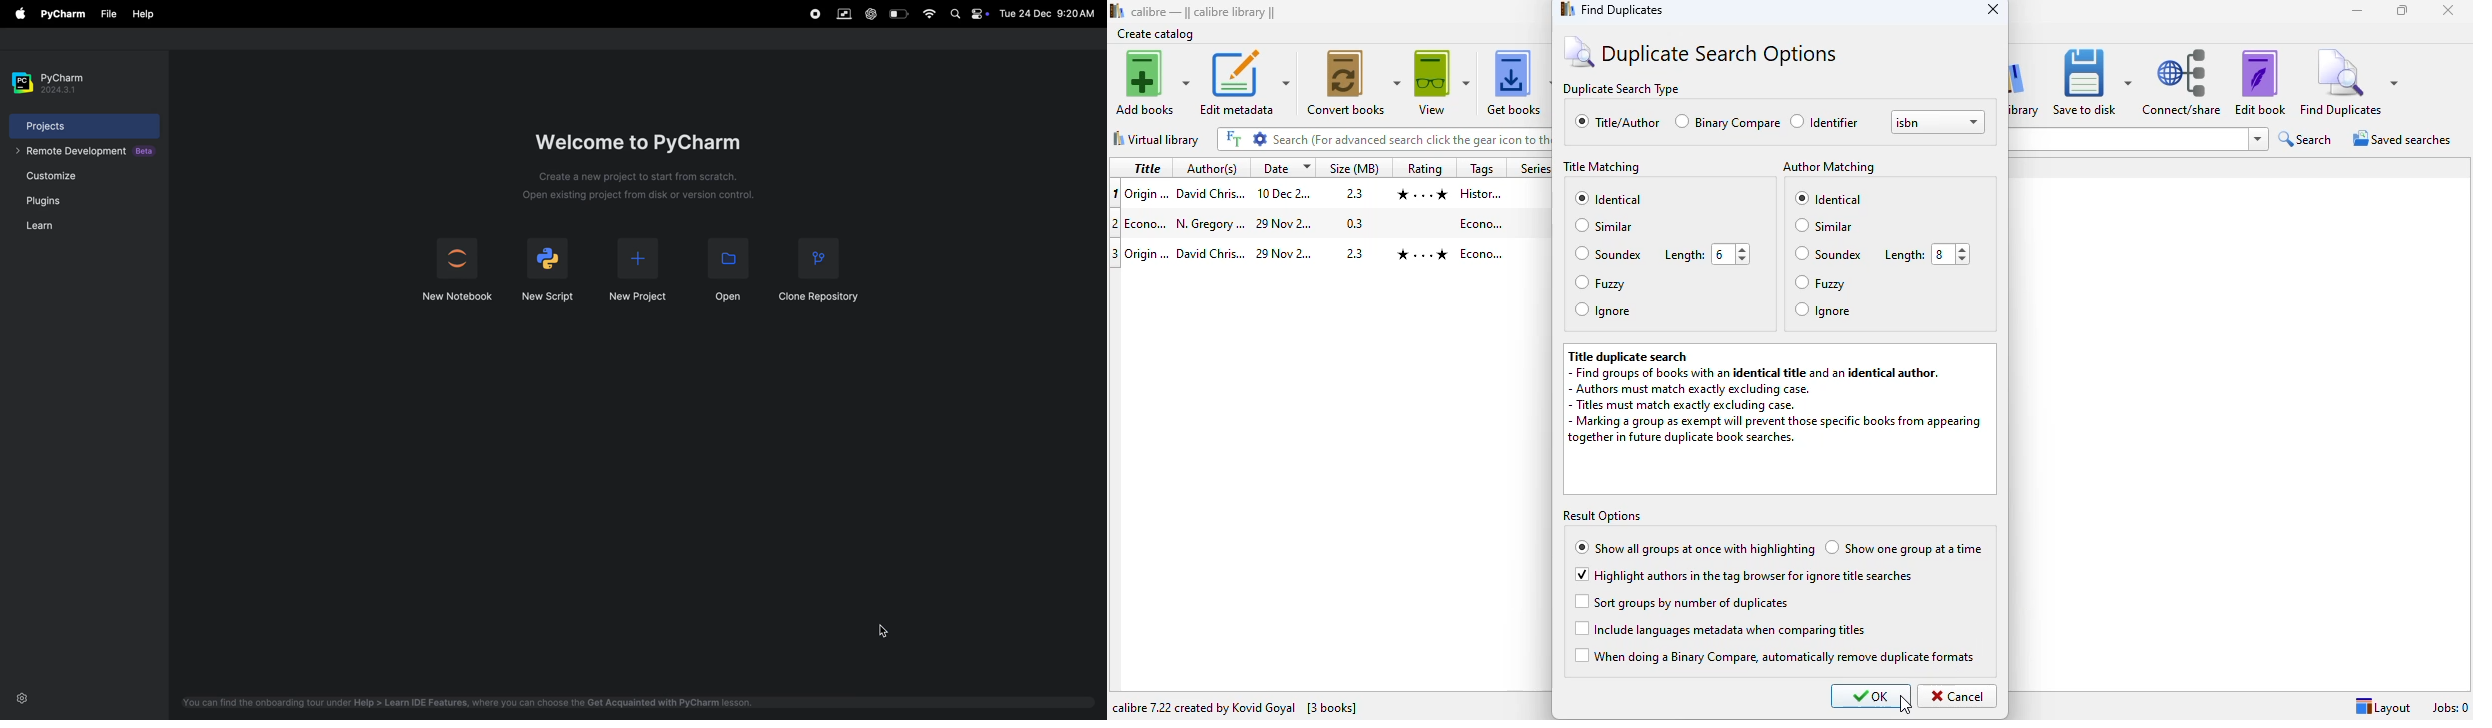  Describe the element at coordinates (1694, 549) in the screenshot. I see `show all groups at once while highlighting` at that location.